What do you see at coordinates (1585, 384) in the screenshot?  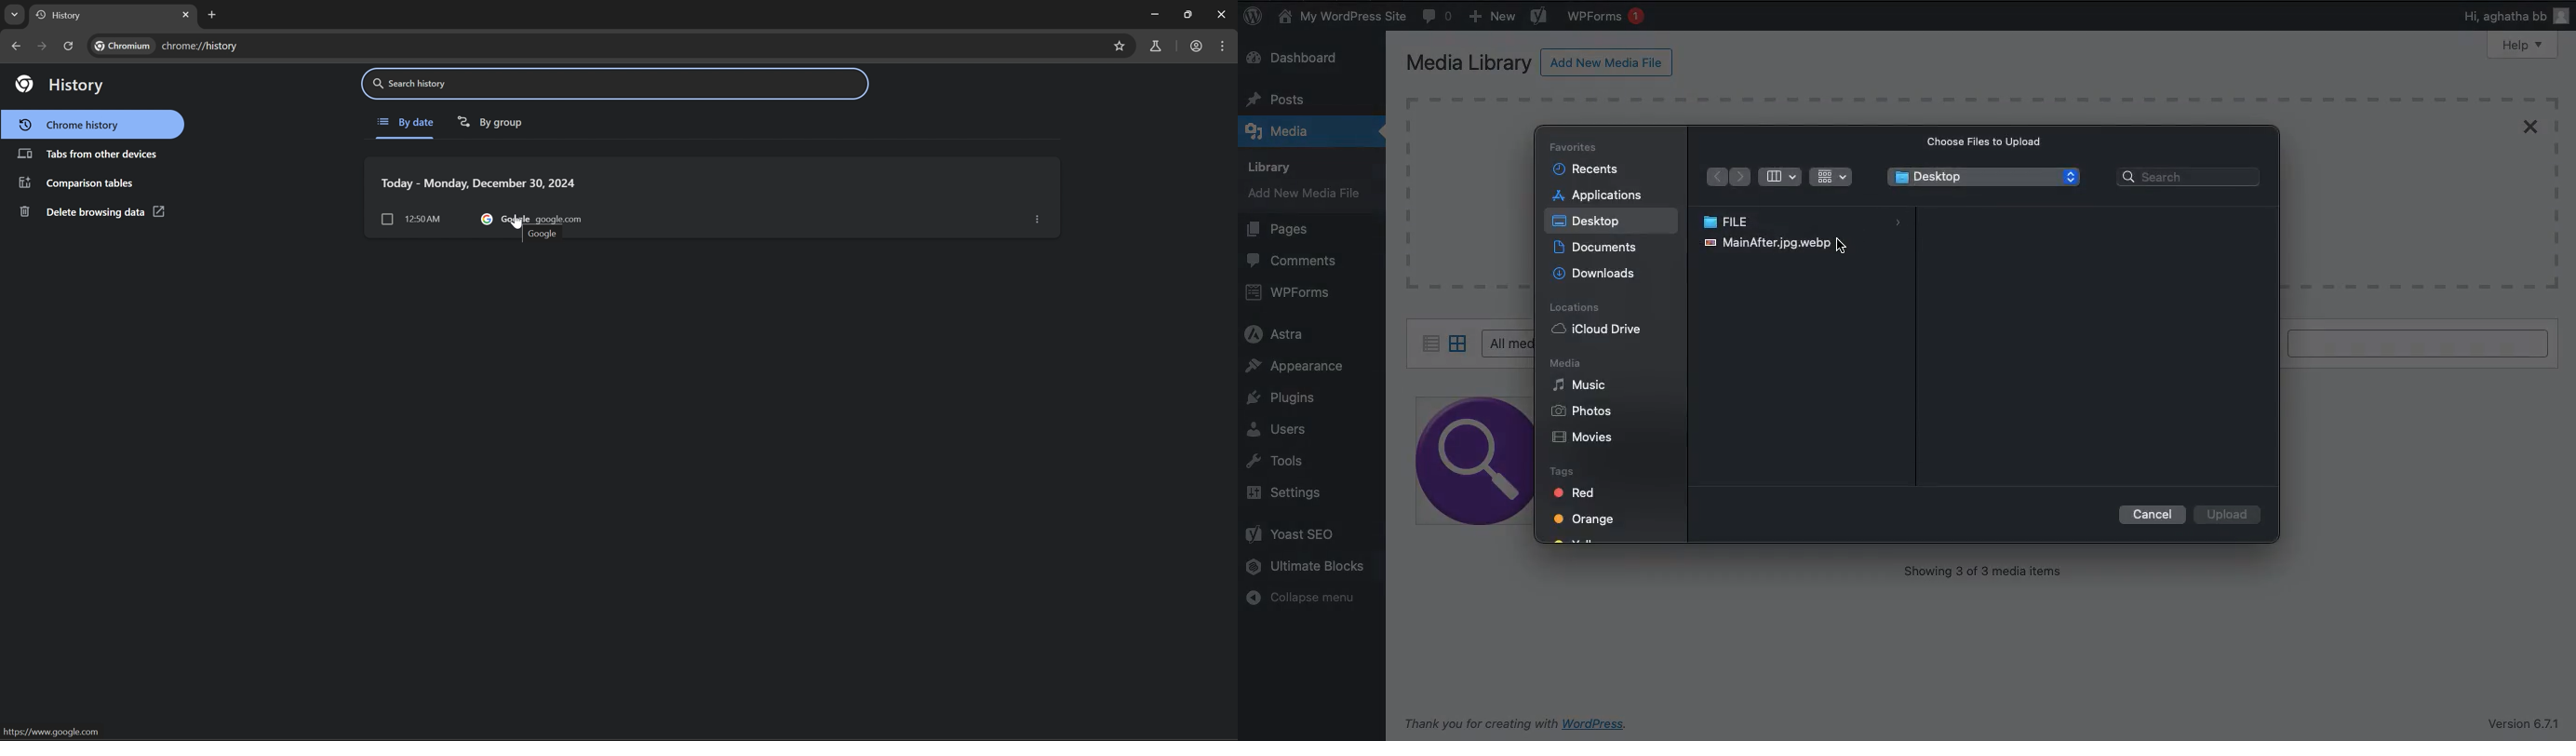 I see `Music` at bounding box center [1585, 384].